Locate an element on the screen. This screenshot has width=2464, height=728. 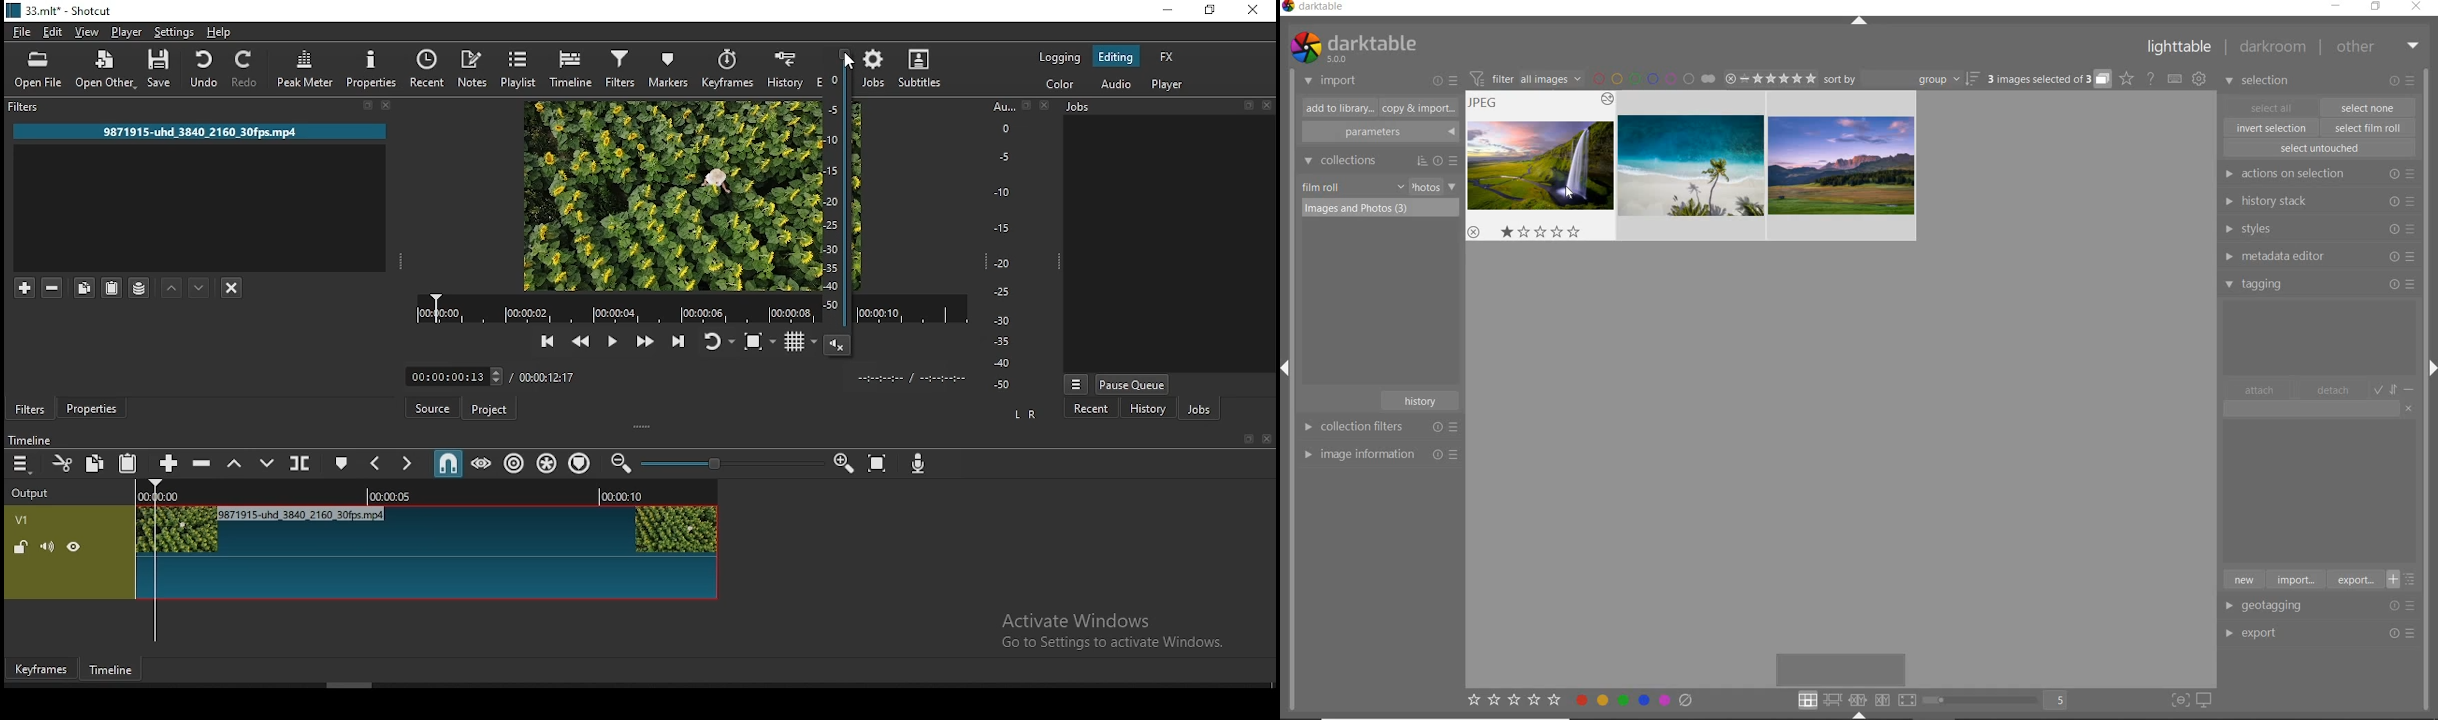
toggle list is located at coordinates (2406, 579).